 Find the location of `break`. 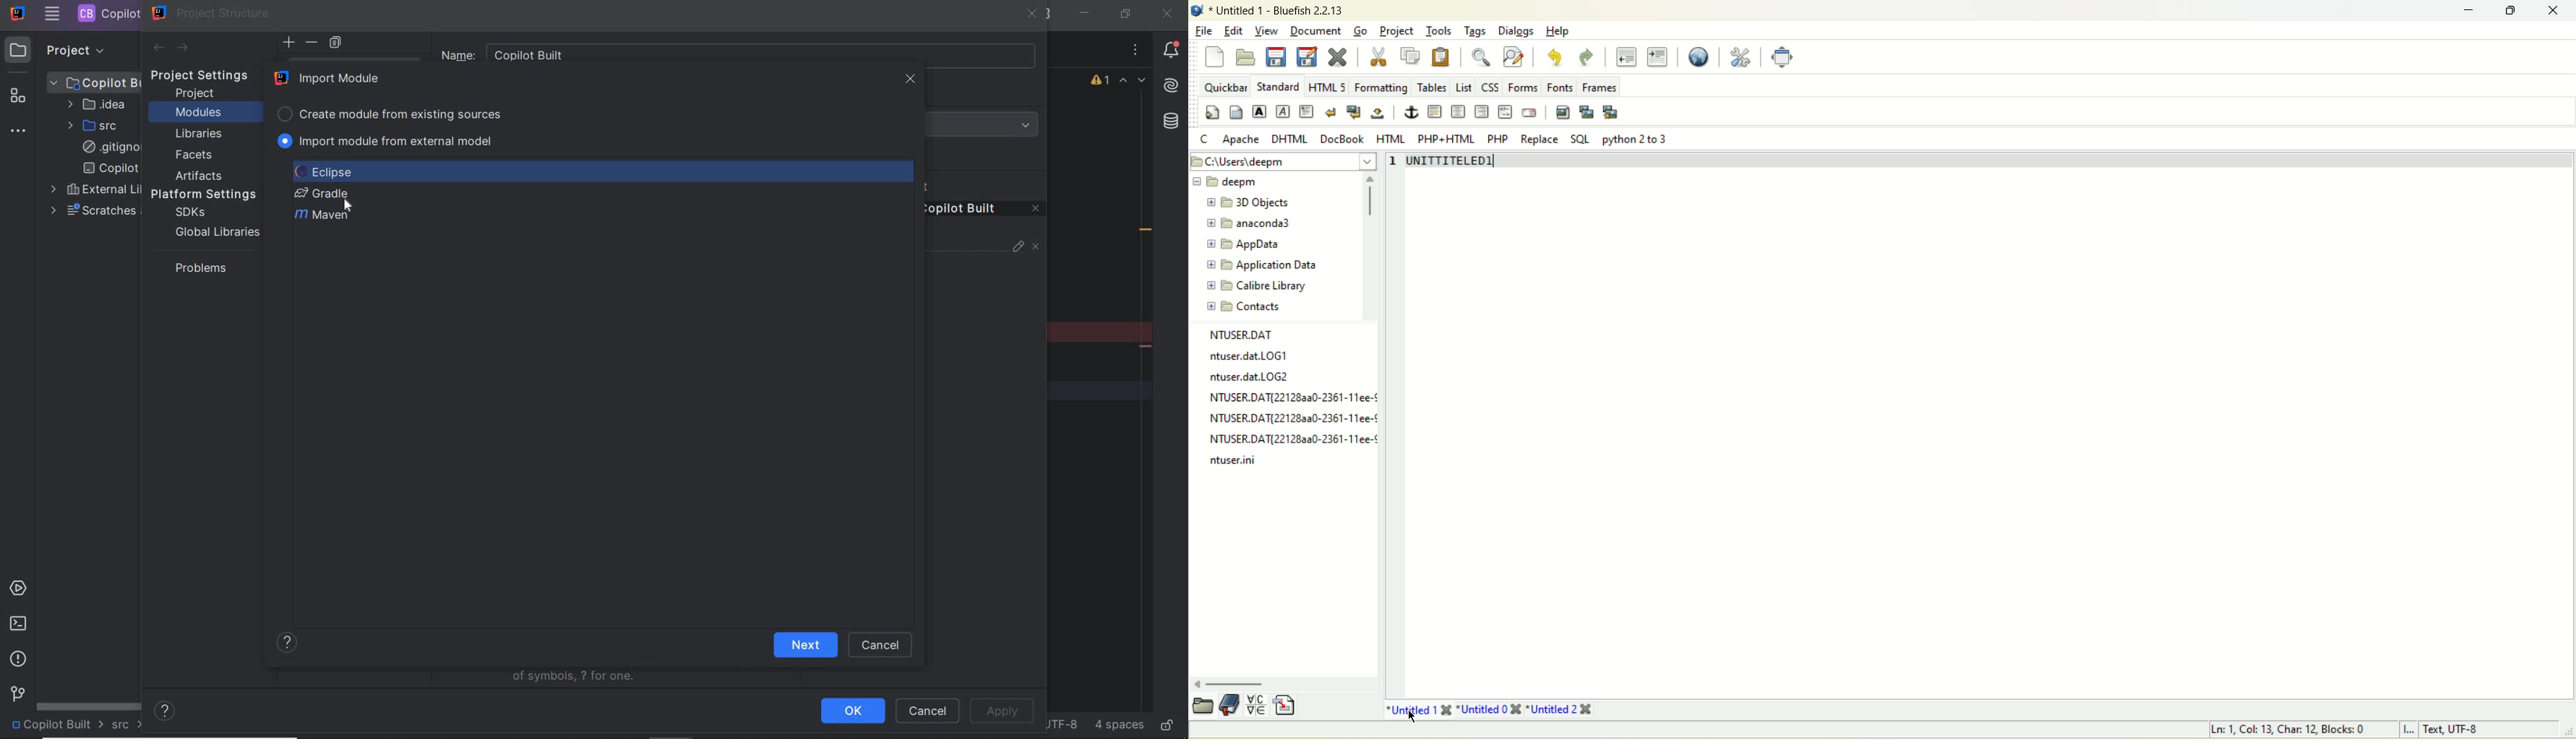

break is located at coordinates (1331, 111).